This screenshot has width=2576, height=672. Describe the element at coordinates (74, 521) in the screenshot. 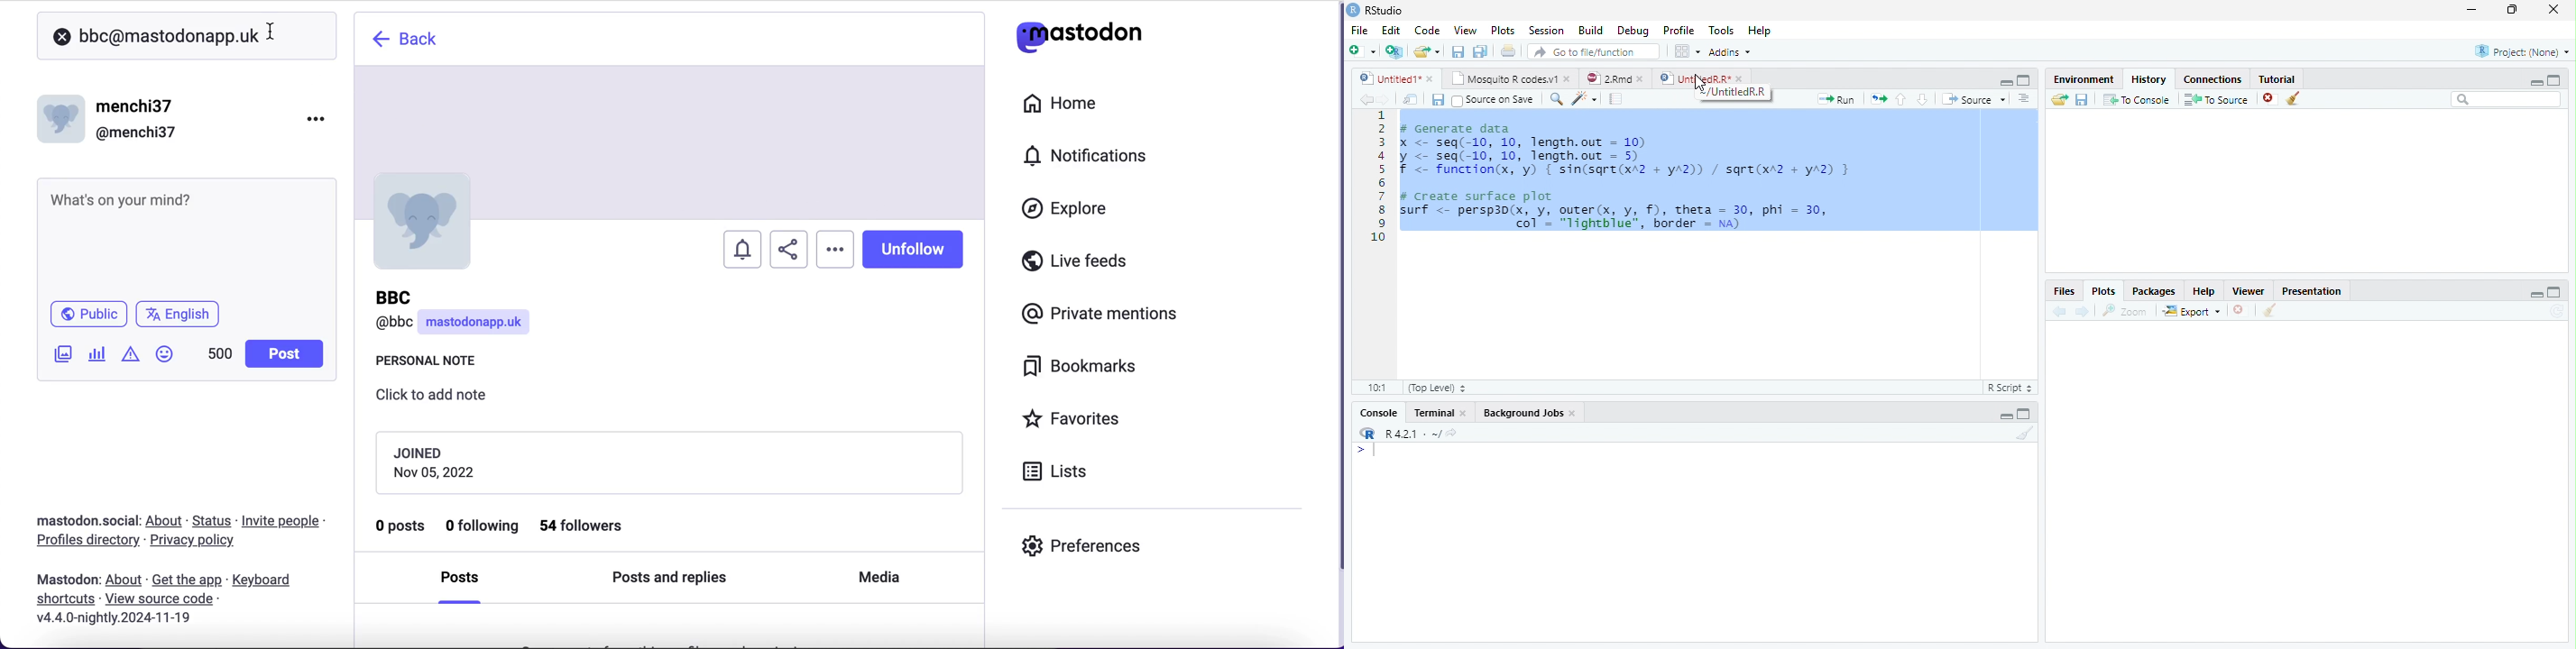

I see `mastodon social` at that location.